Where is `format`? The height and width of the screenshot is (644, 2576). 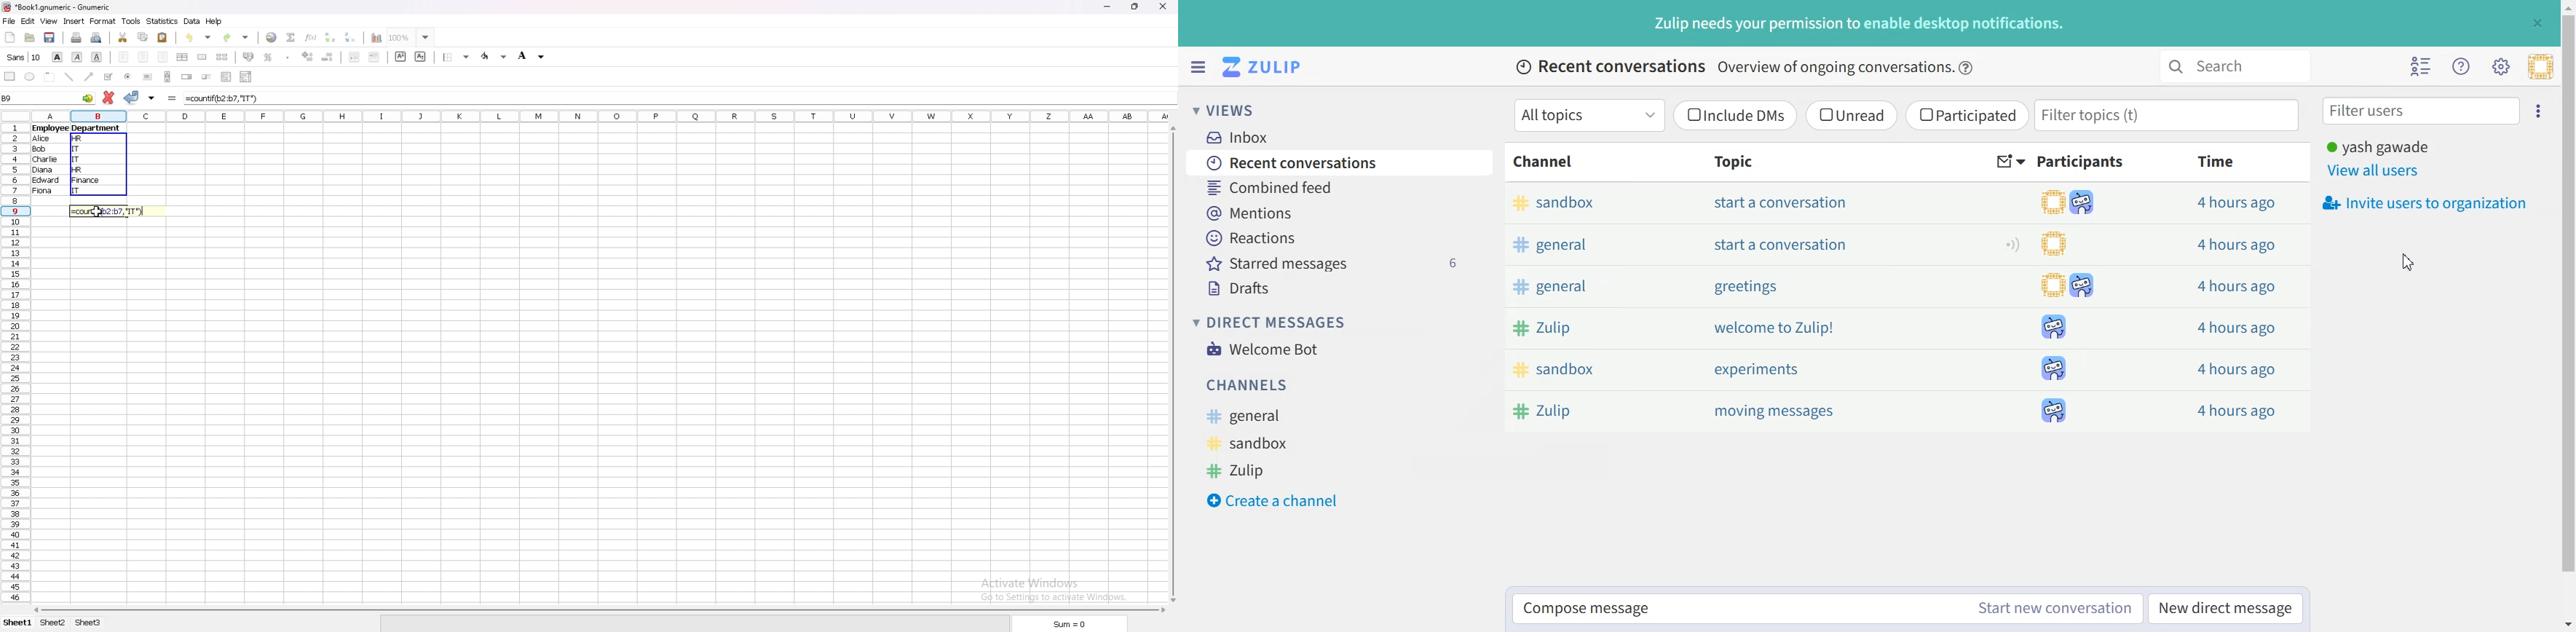
format is located at coordinates (103, 21).